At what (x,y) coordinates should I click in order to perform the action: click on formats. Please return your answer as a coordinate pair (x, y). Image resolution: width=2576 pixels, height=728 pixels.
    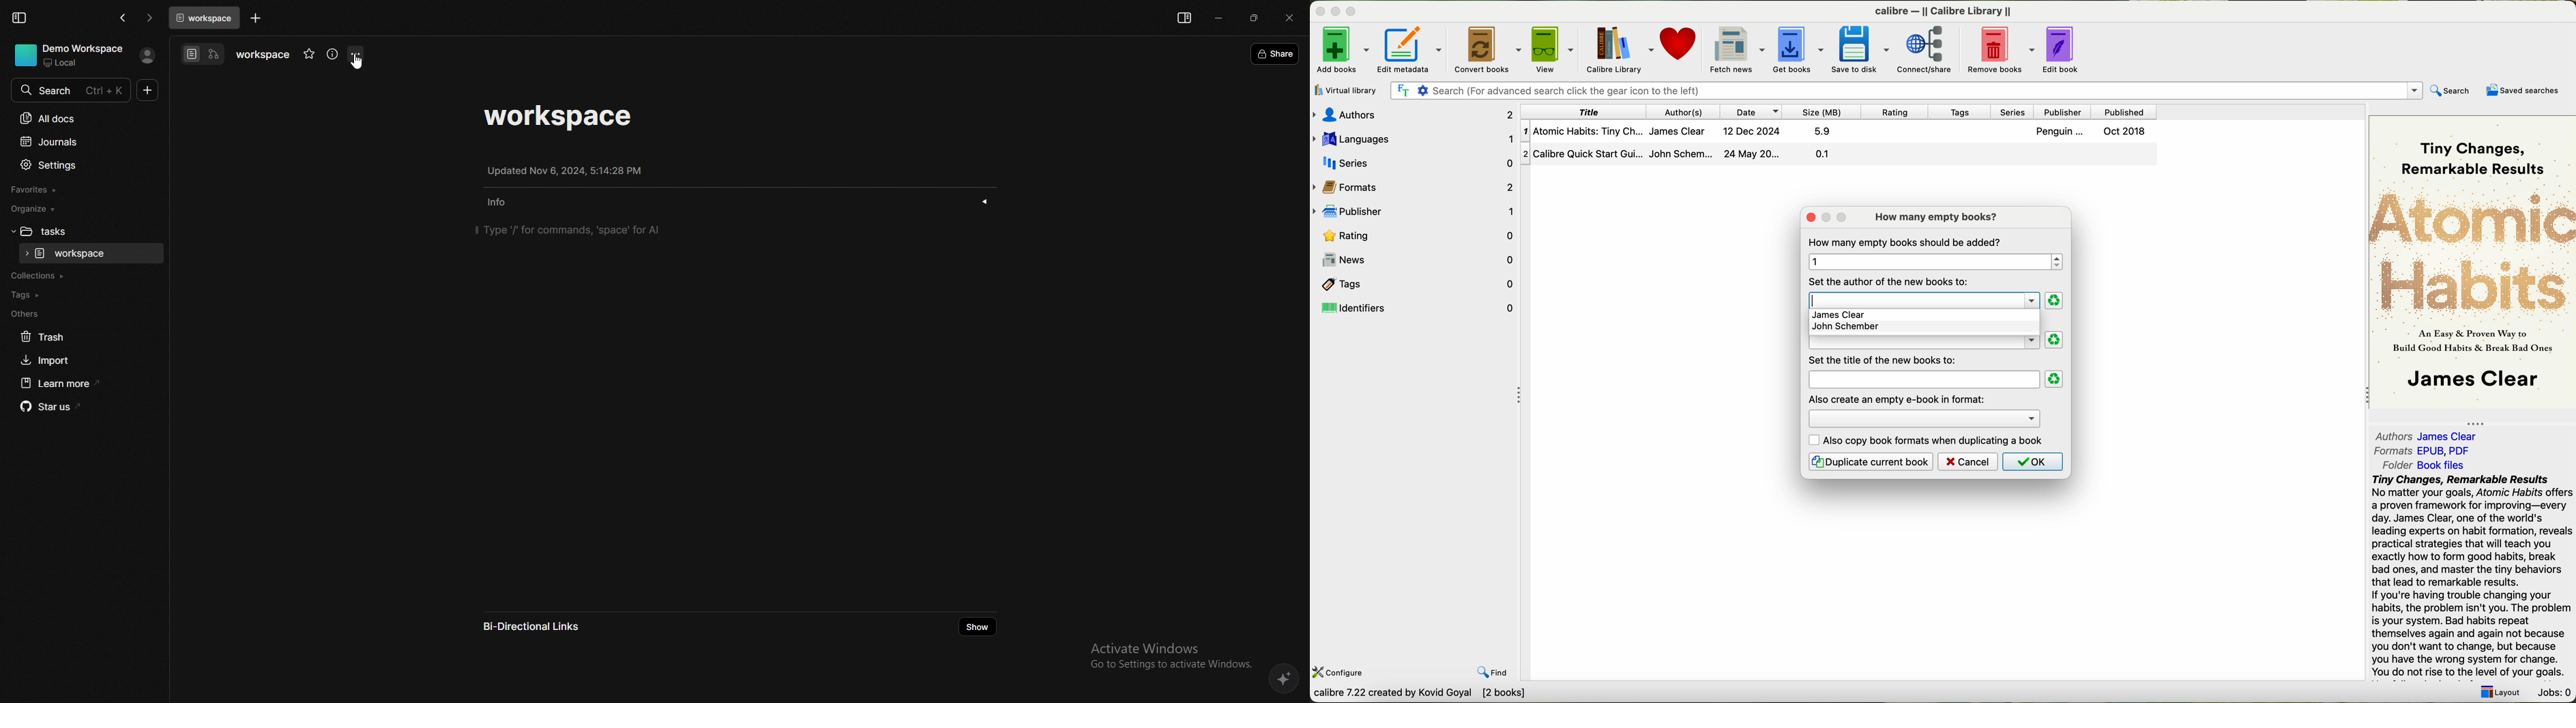
    Looking at the image, I should click on (2423, 450).